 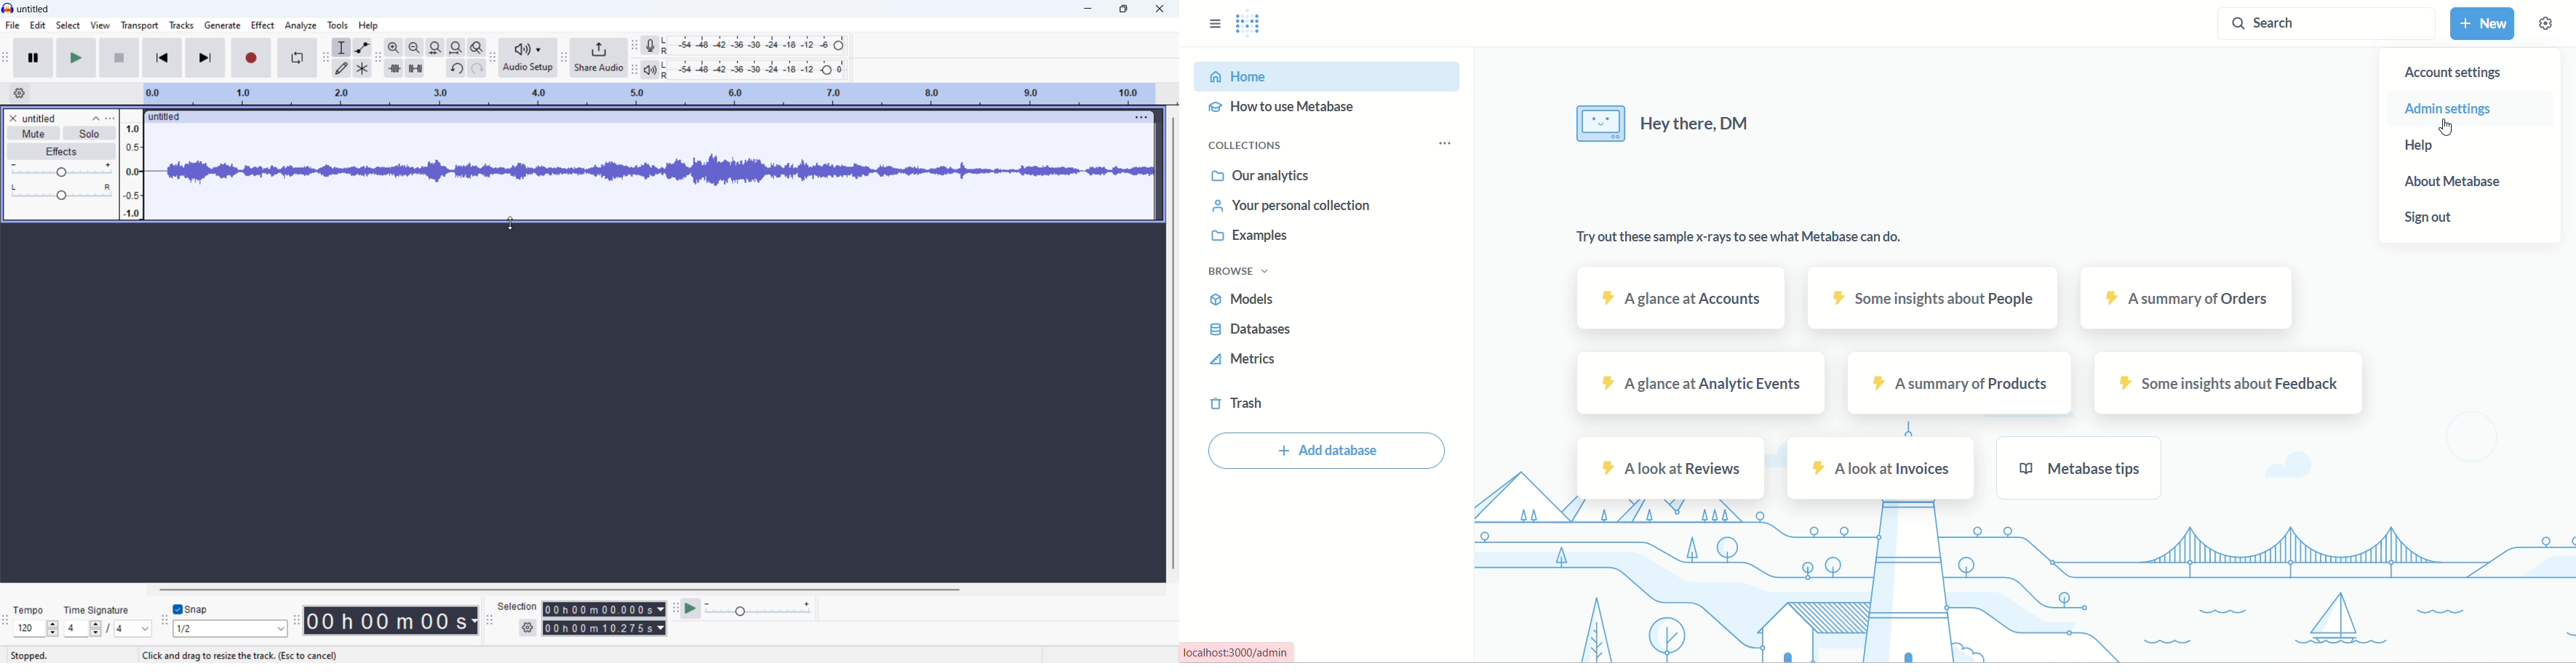 What do you see at coordinates (139, 25) in the screenshot?
I see `transport` at bounding box center [139, 25].